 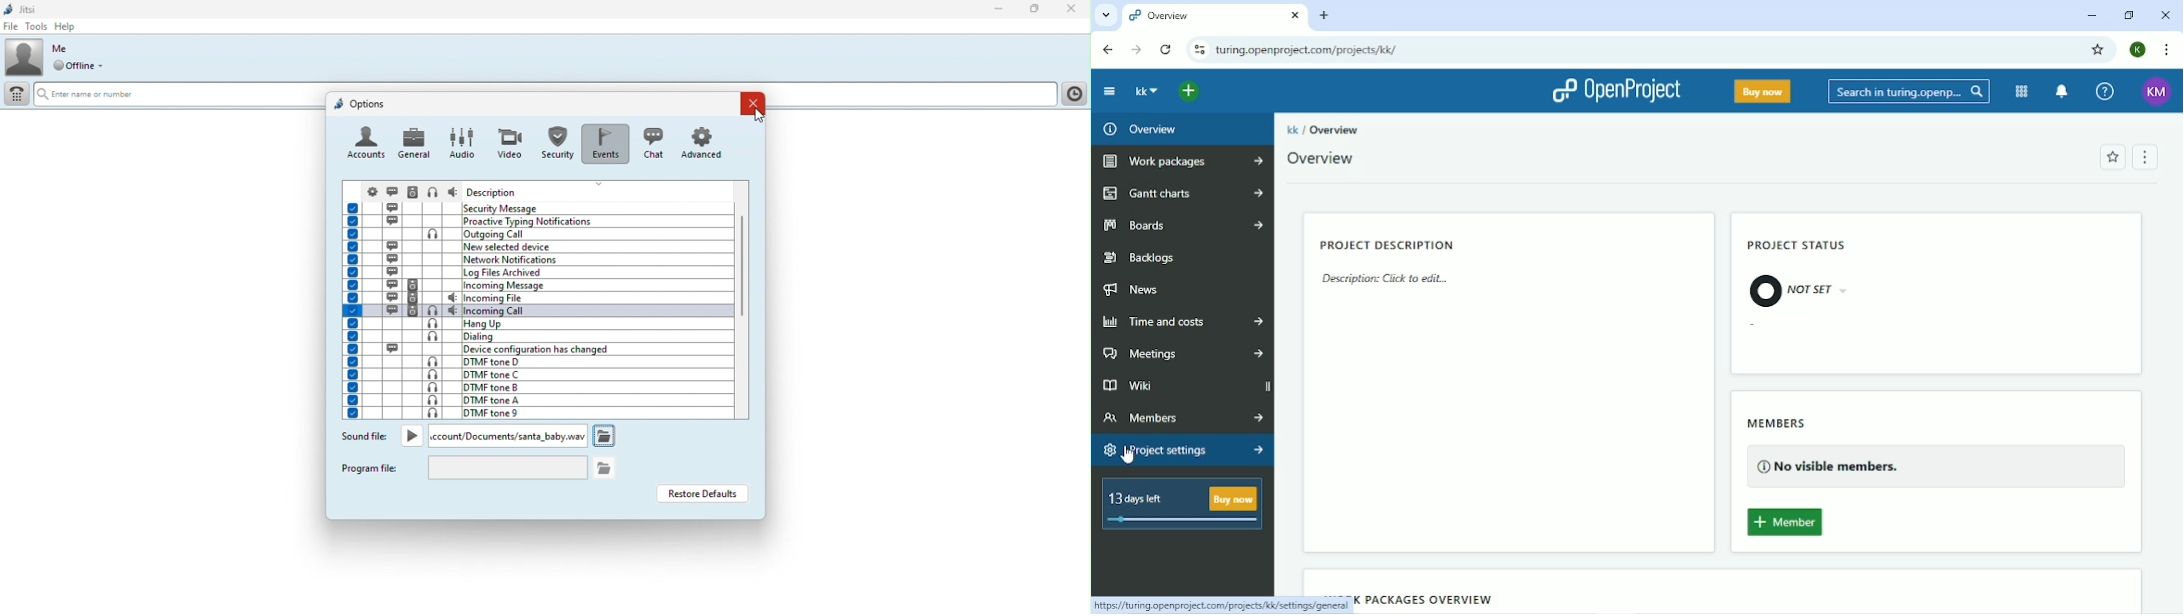 I want to click on device configuration has changed, so click(x=539, y=348).